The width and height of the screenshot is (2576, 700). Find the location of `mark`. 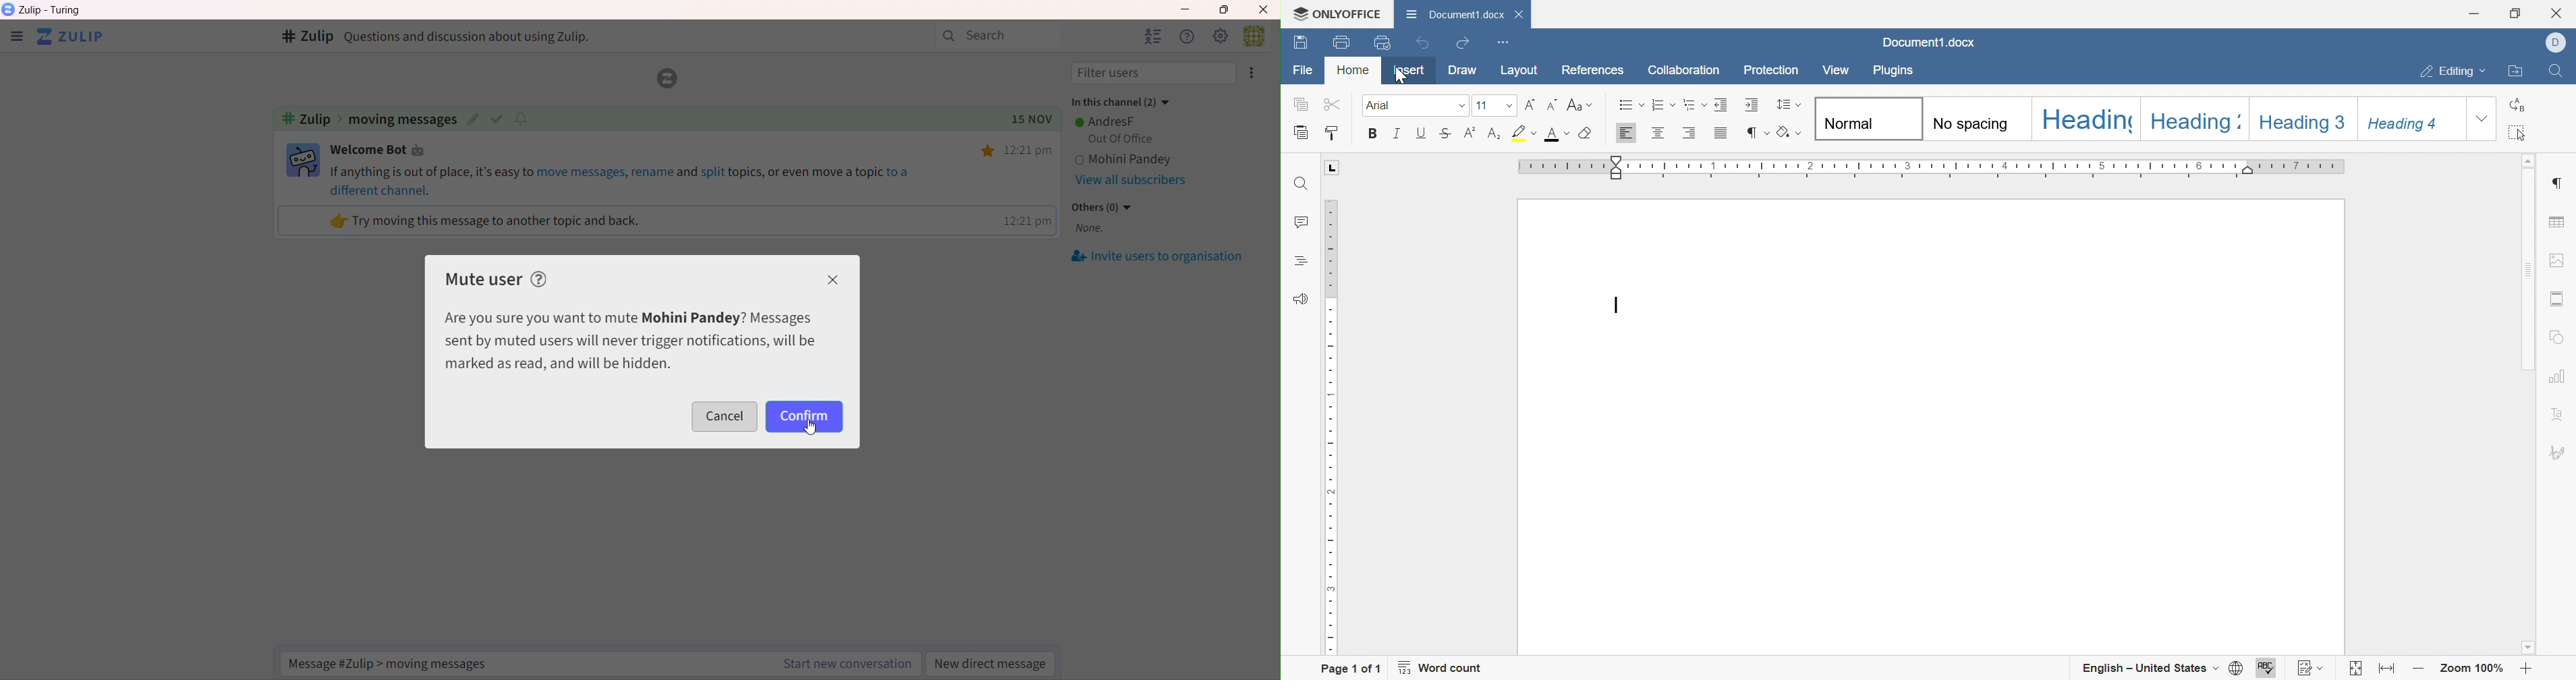

mark is located at coordinates (499, 118).